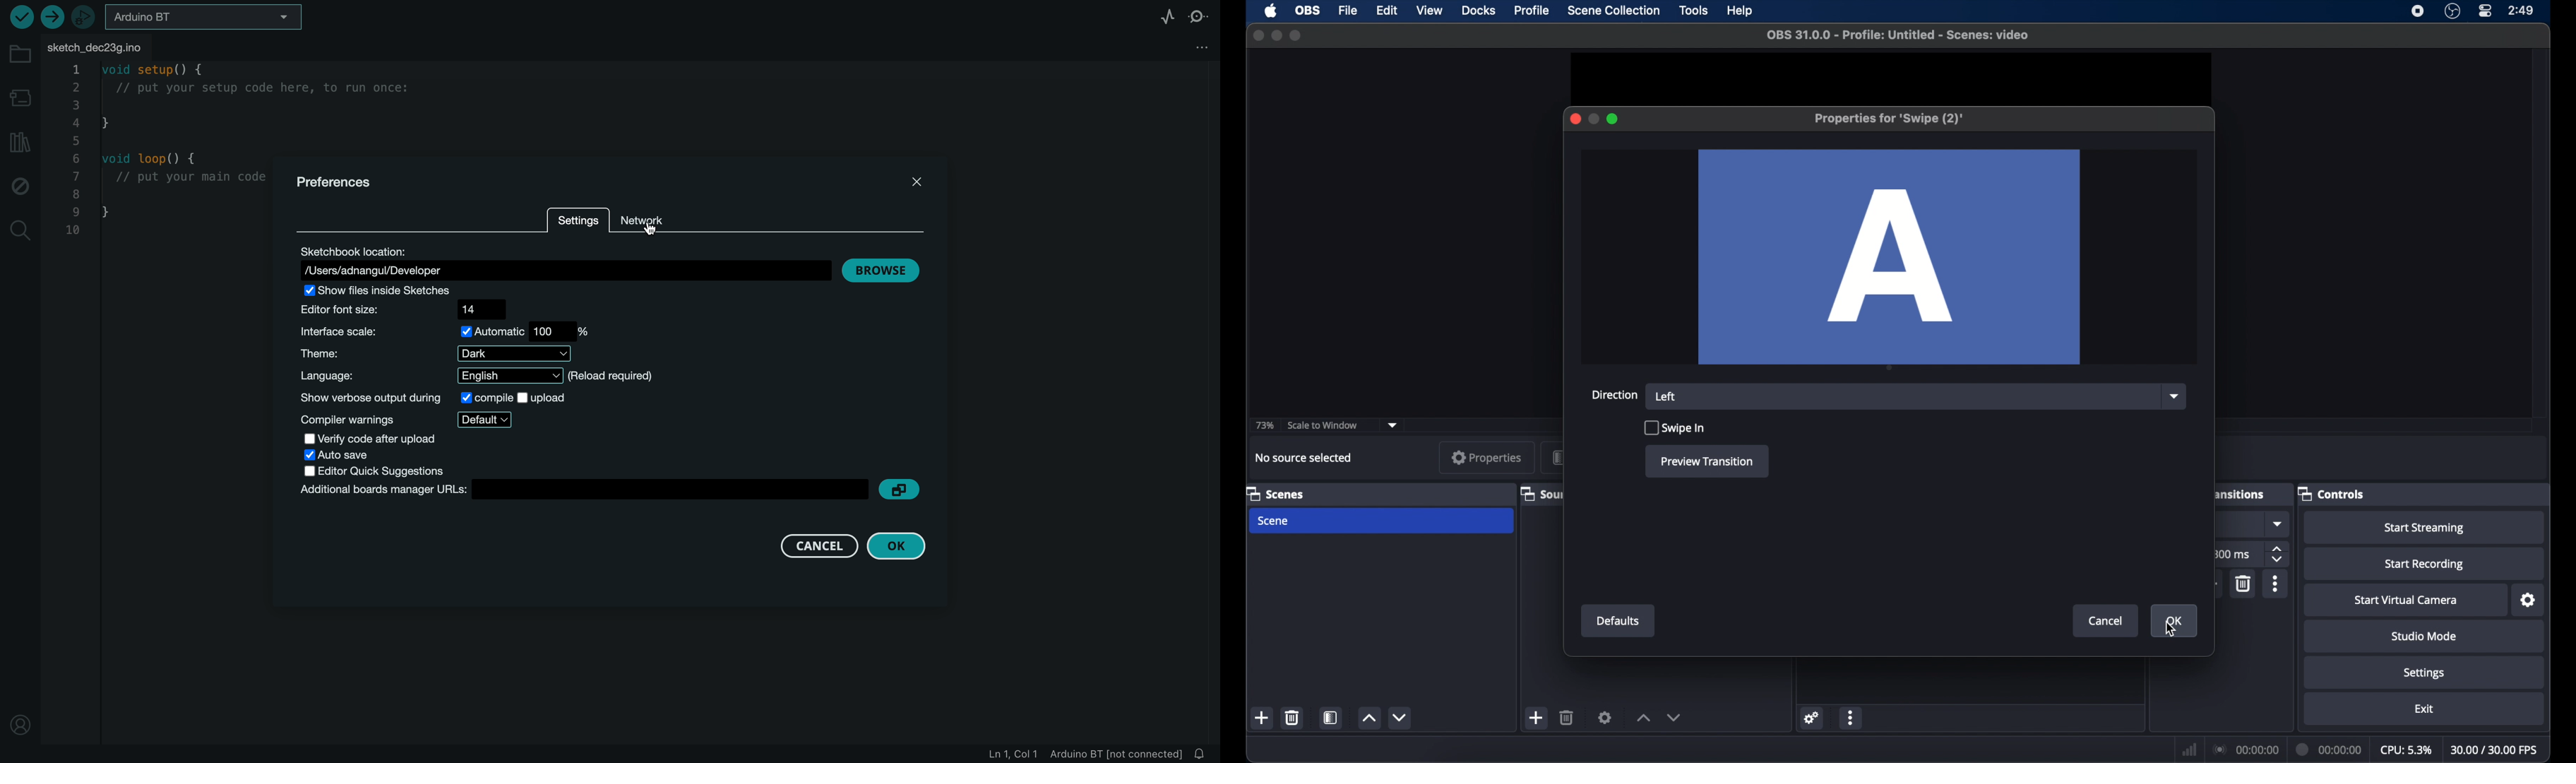 Image resolution: width=2576 pixels, height=784 pixels. I want to click on help, so click(1741, 11).